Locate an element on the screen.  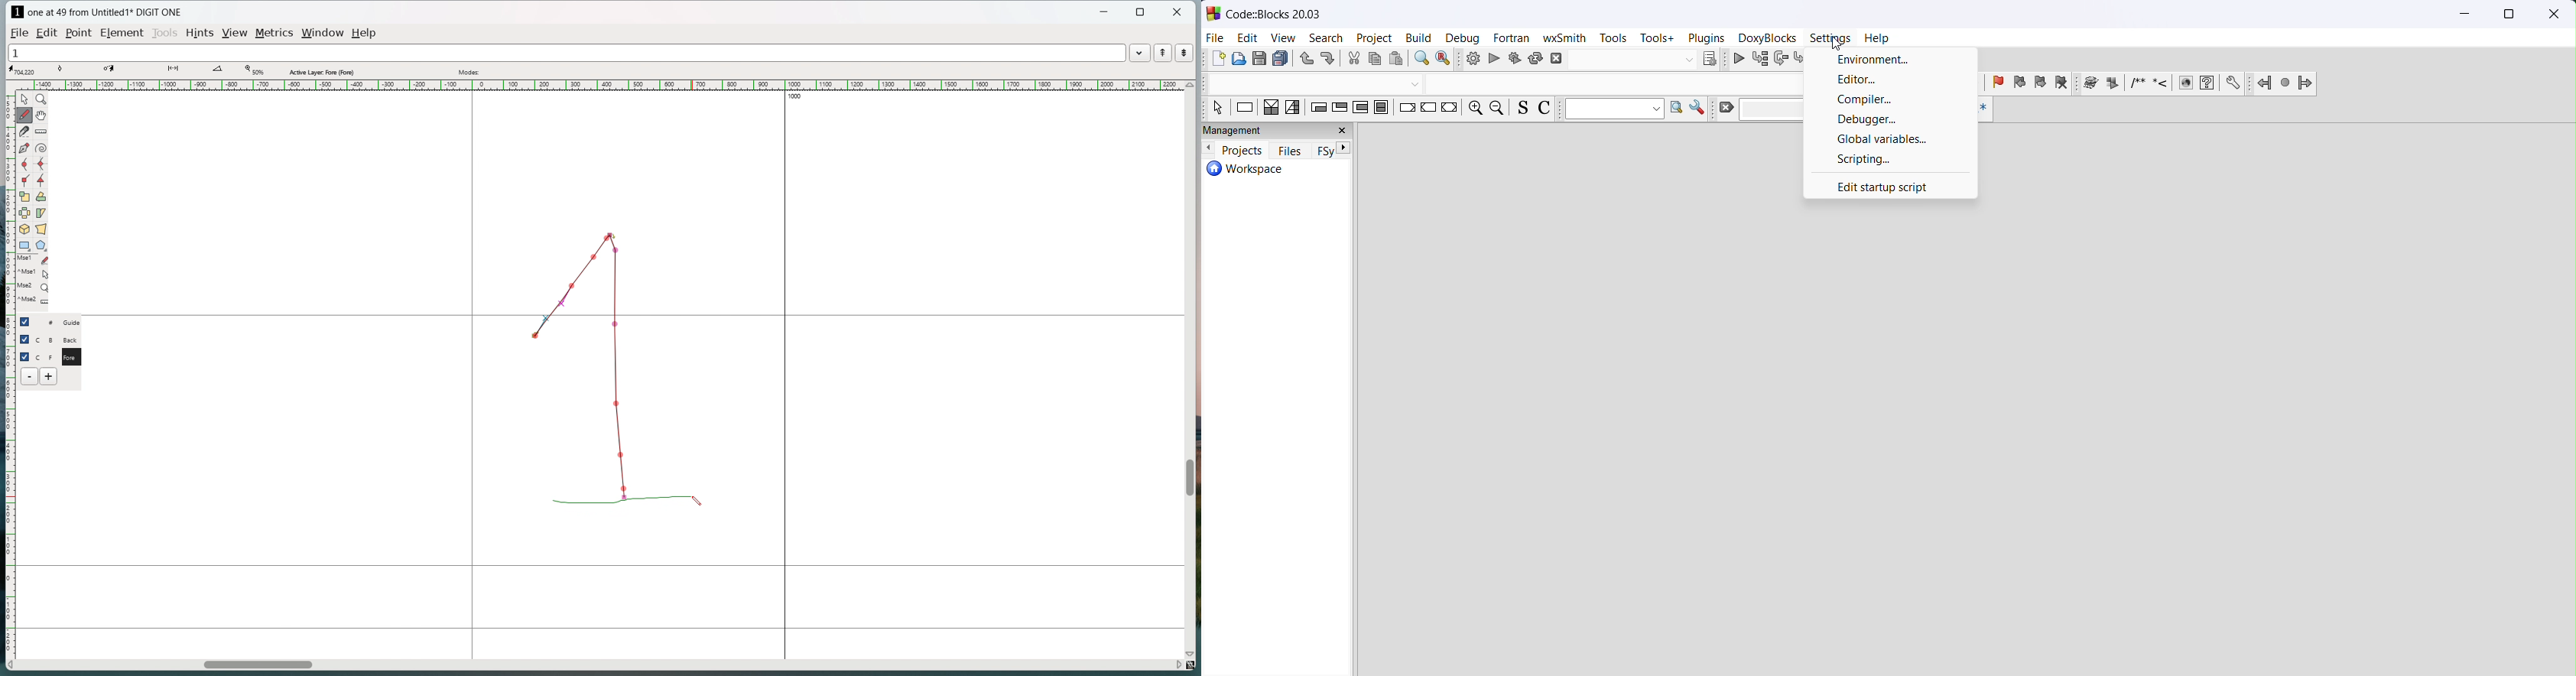
step into  is located at coordinates (1802, 60).